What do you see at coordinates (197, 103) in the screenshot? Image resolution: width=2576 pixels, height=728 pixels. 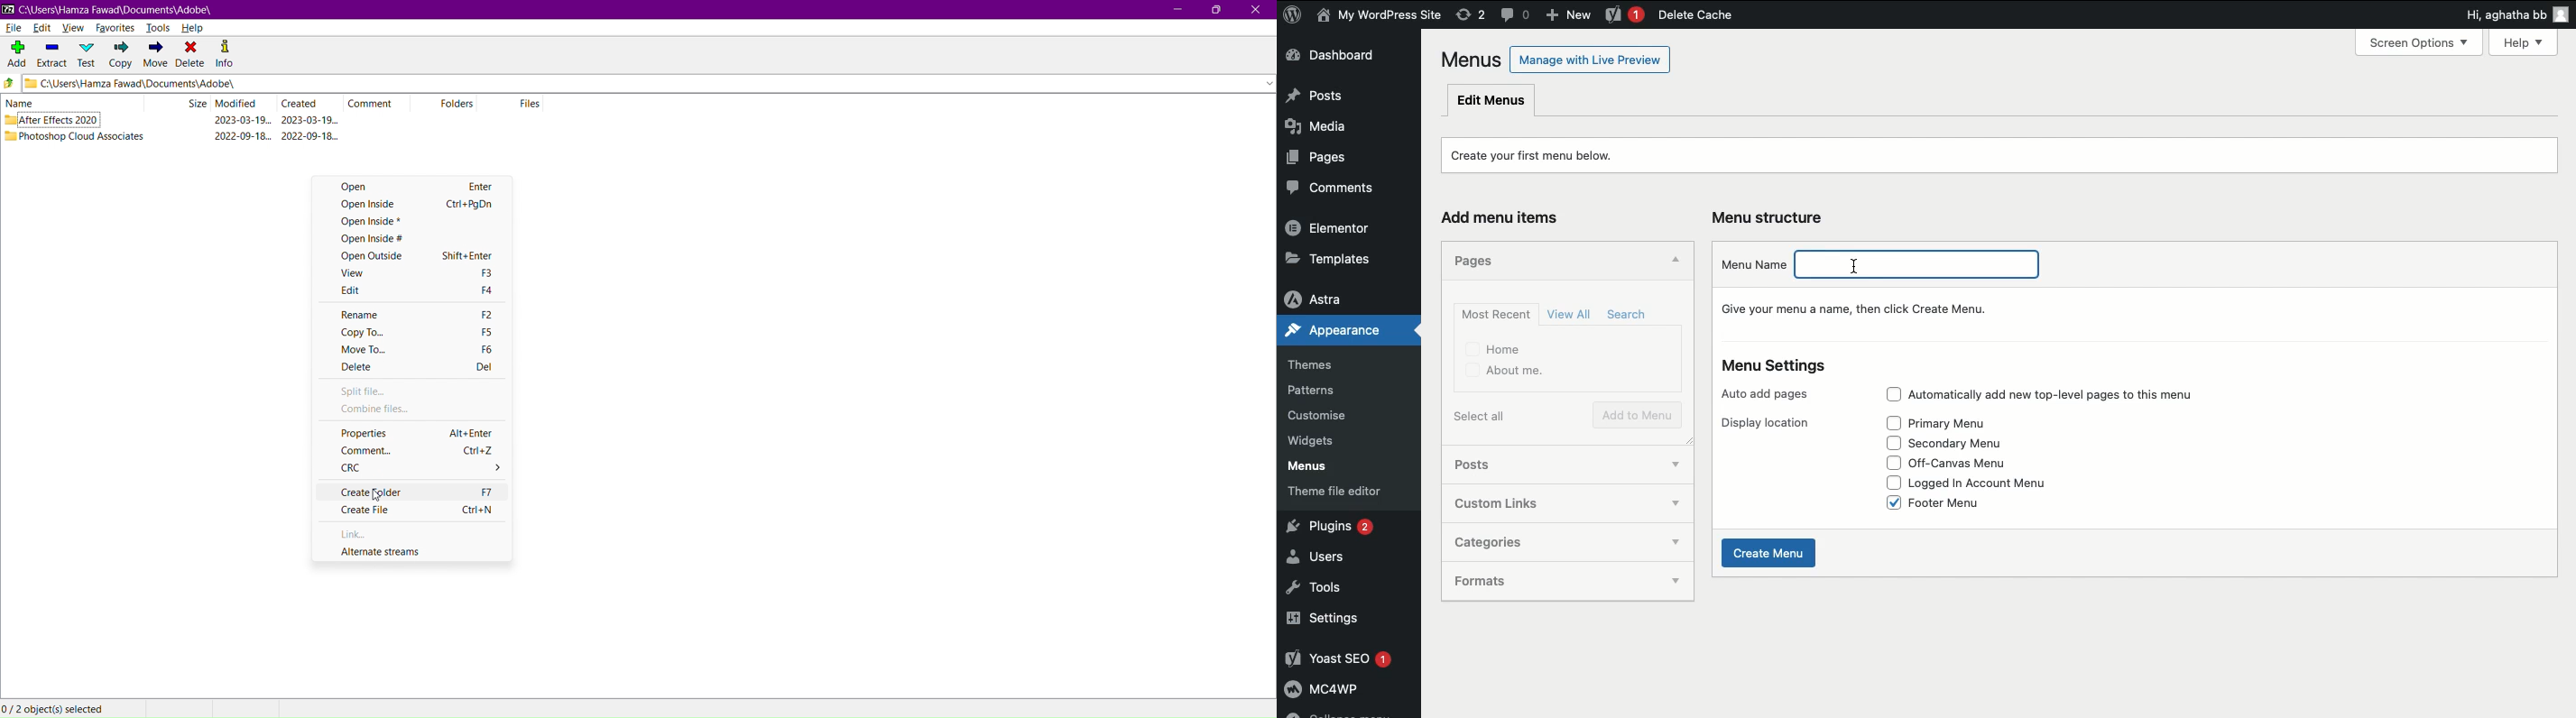 I see `Size` at bounding box center [197, 103].